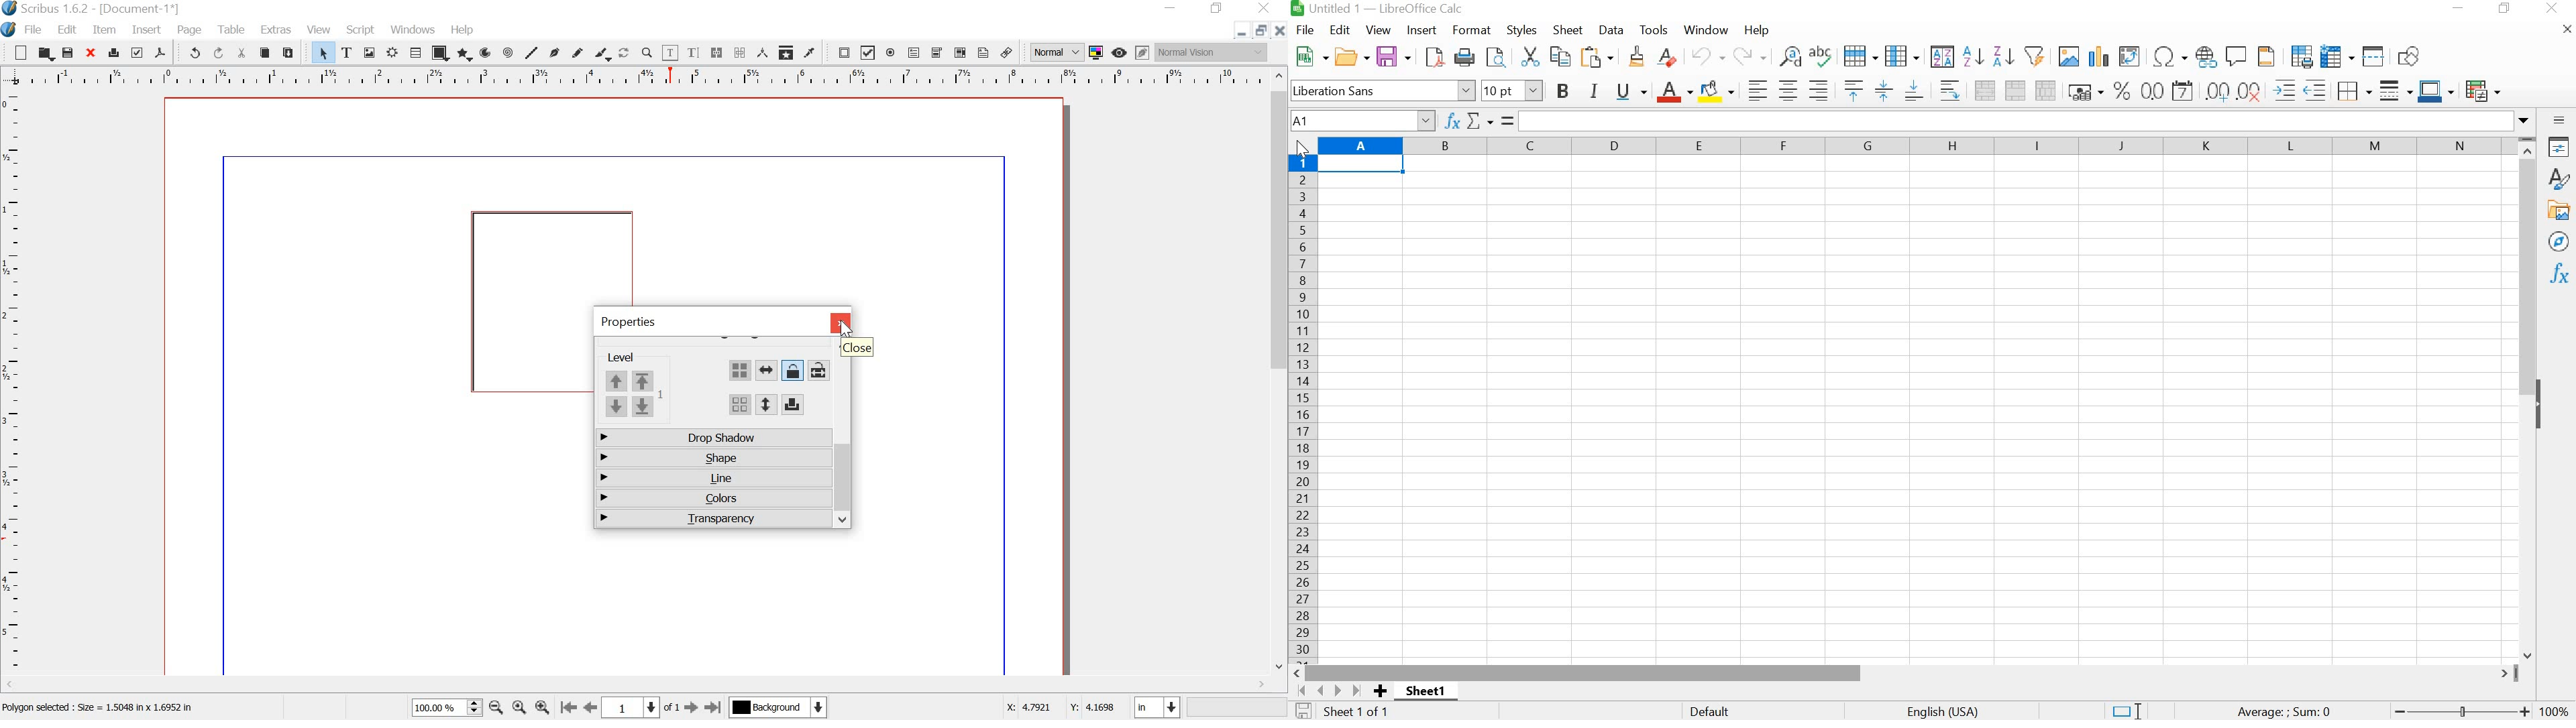  Describe the element at coordinates (15, 53) in the screenshot. I see `new` at that location.